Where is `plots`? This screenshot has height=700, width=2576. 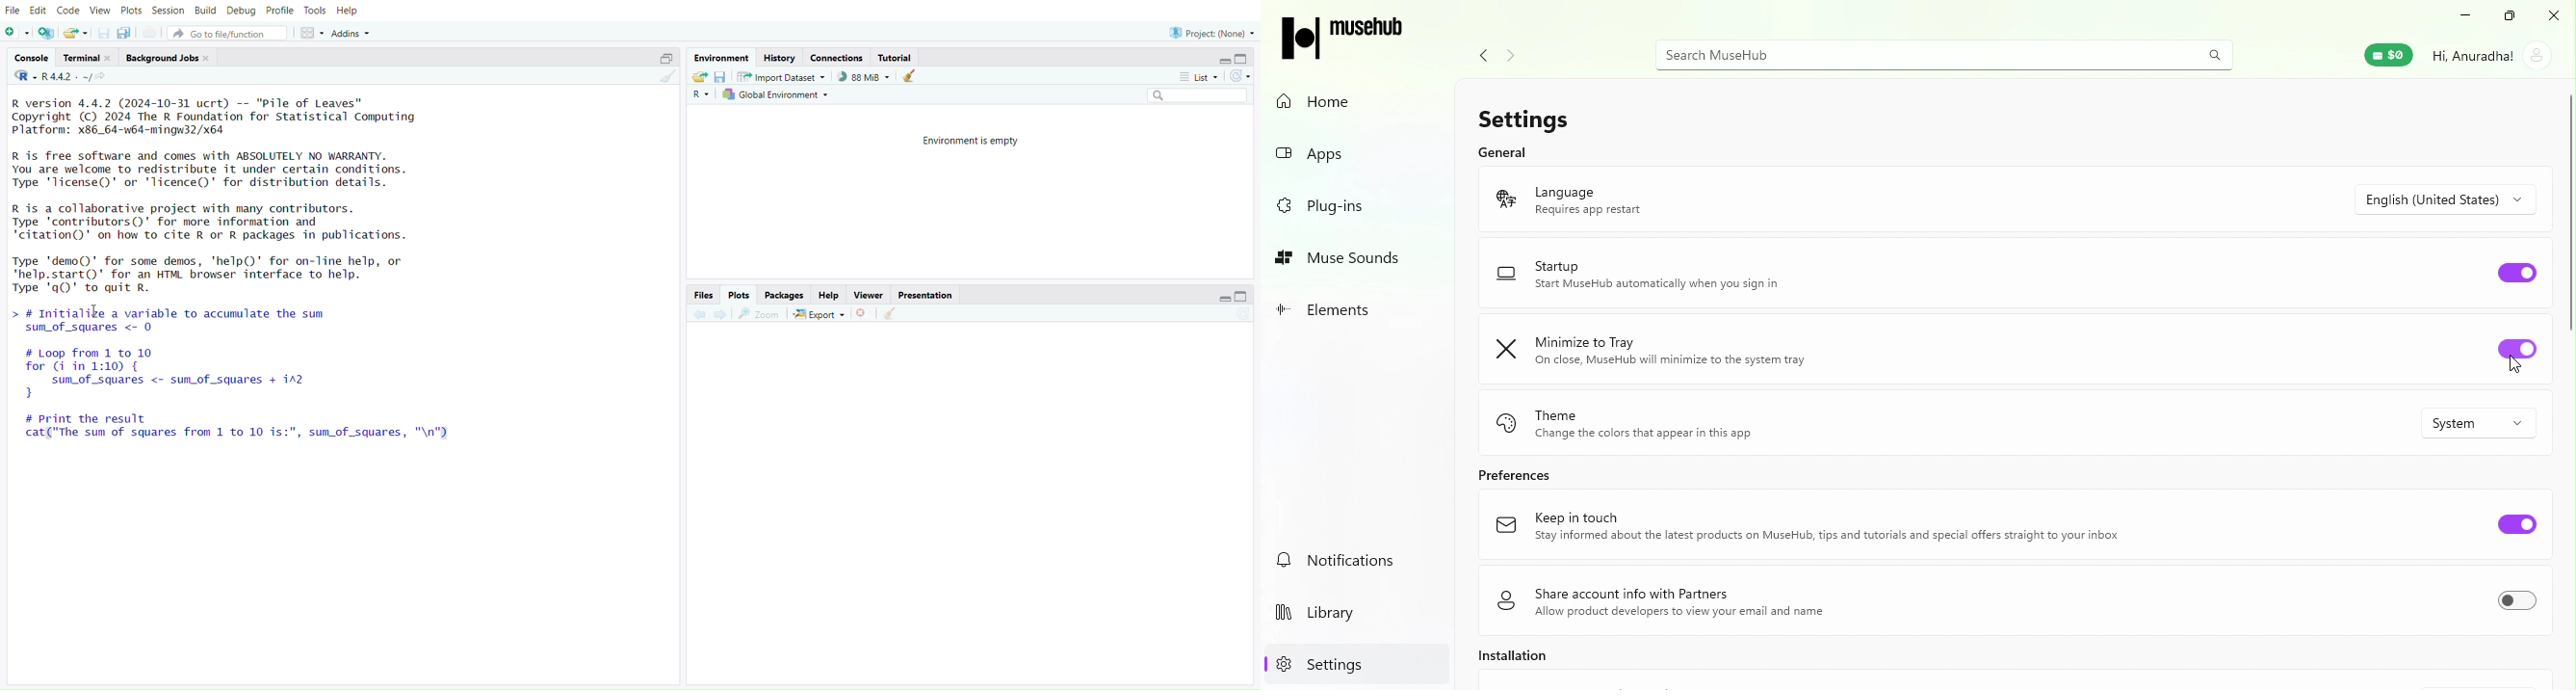 plots is located at coordinates (131, 11).